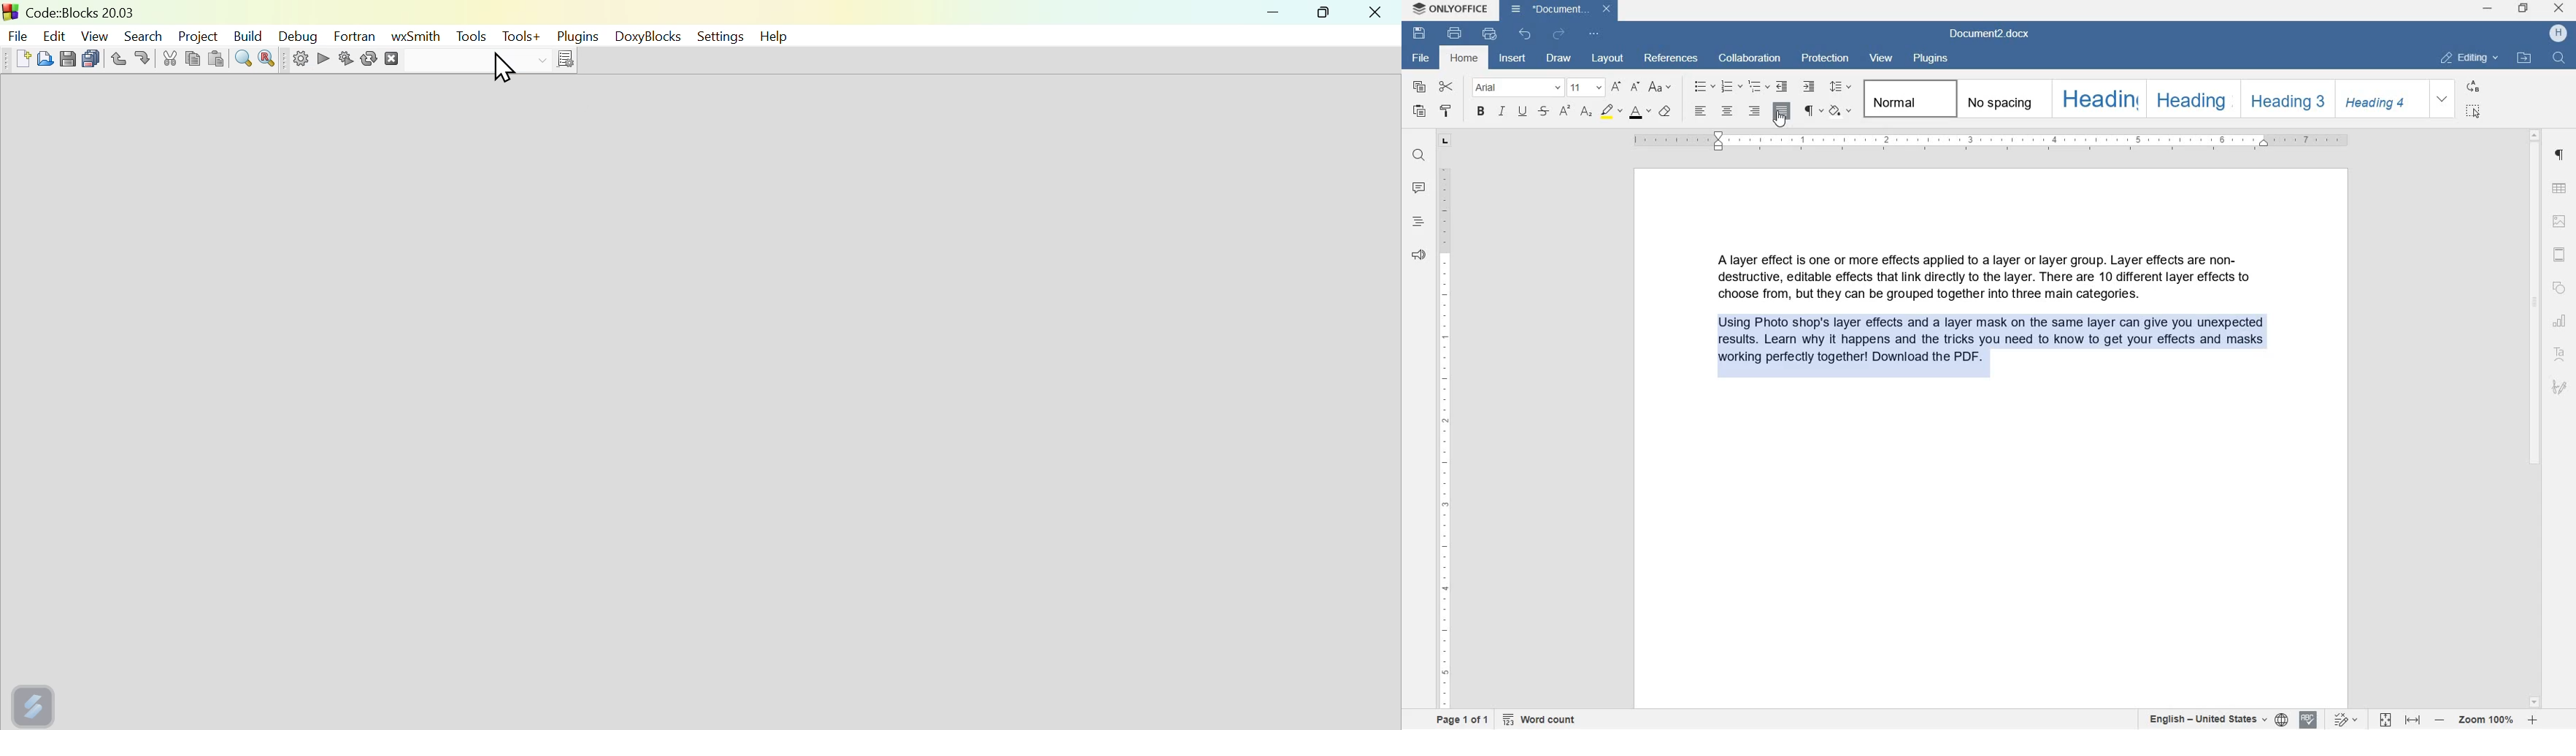 This screenshot has height=756, width=2576. Describe the element at coordinates (55, 31) in the screenshot. I see `edit` at that location.